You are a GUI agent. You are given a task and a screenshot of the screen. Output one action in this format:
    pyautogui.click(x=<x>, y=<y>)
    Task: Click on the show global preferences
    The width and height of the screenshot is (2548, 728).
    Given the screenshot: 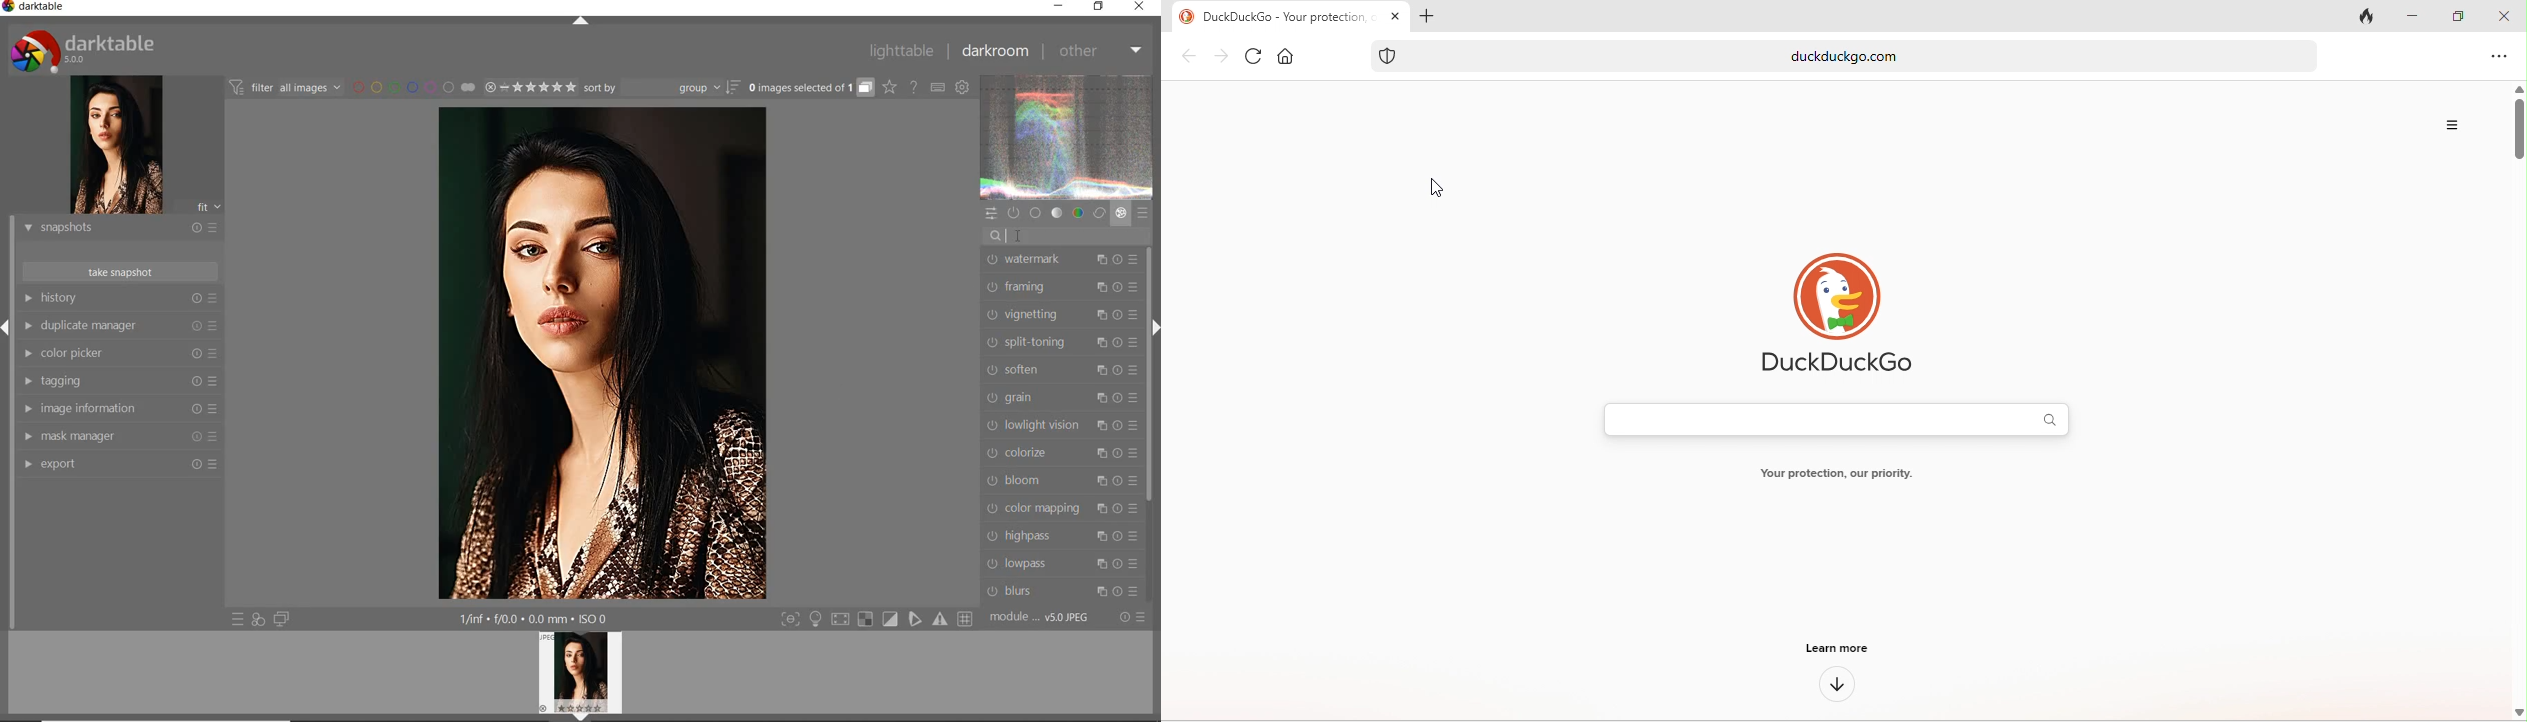 What is the action you would take?
    pyautogui.click(x=963, y=87)
    